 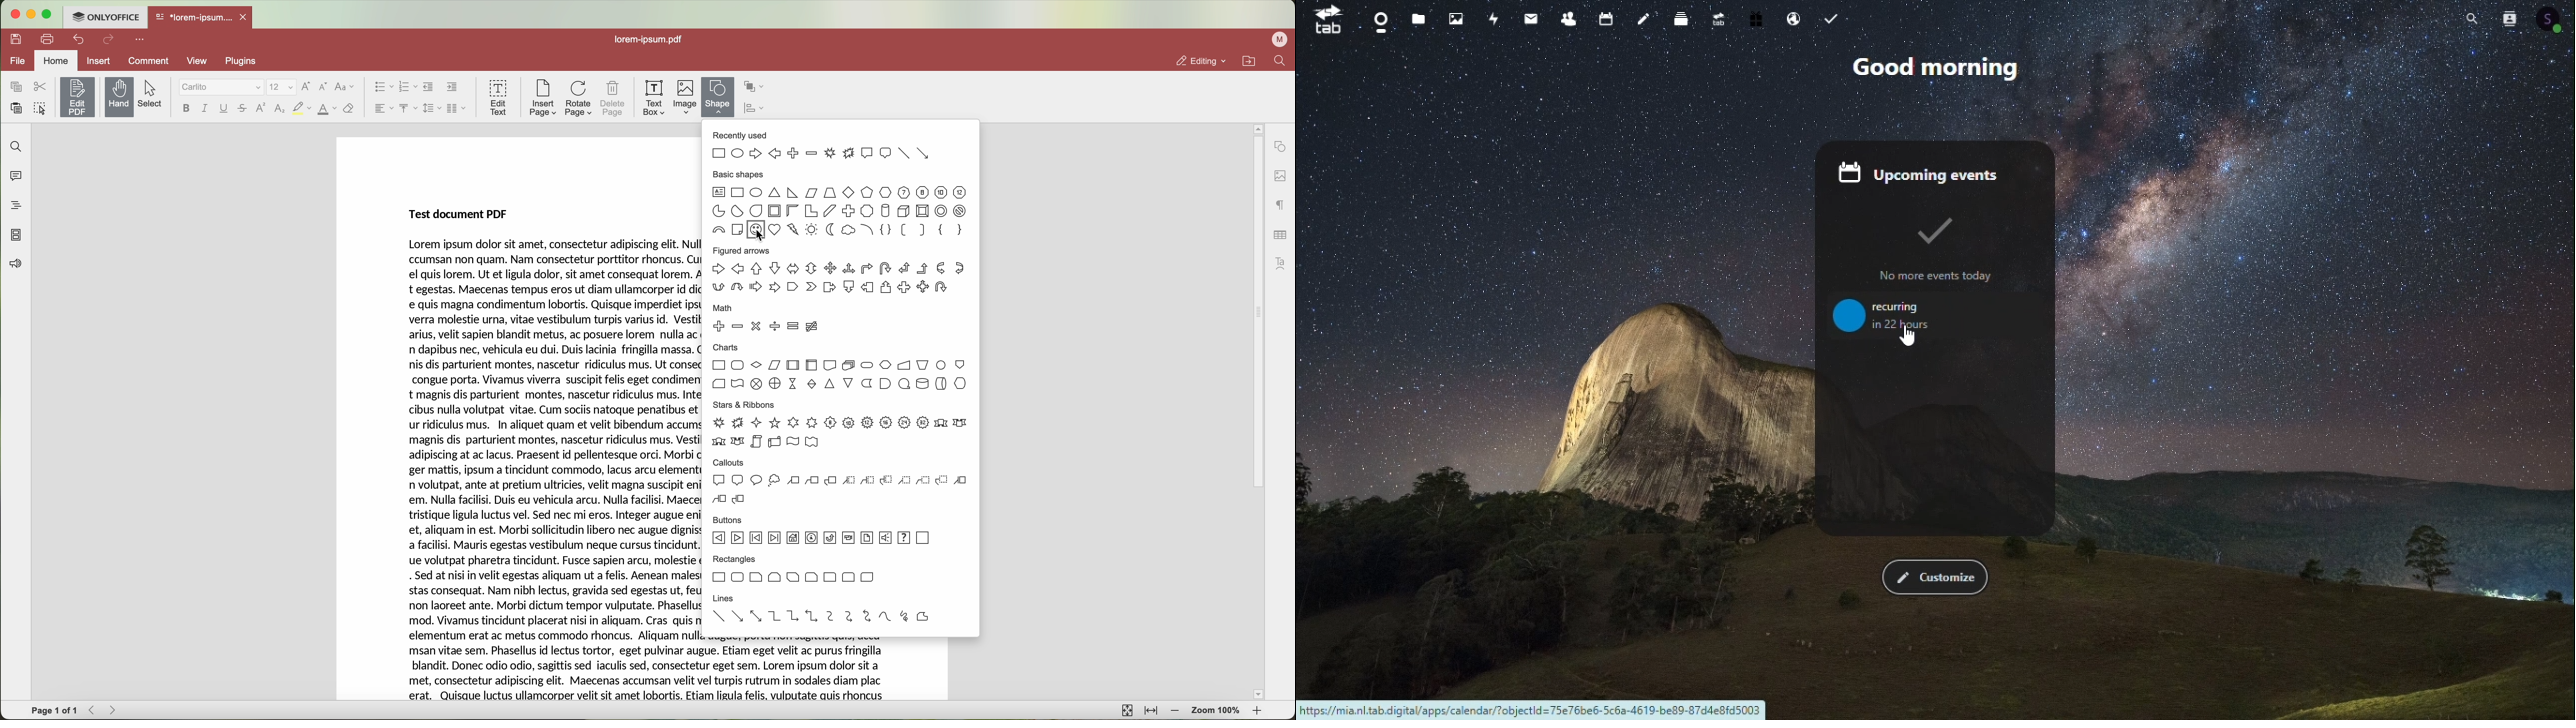 I want to click on cursor, so click(x=1912, y=338).